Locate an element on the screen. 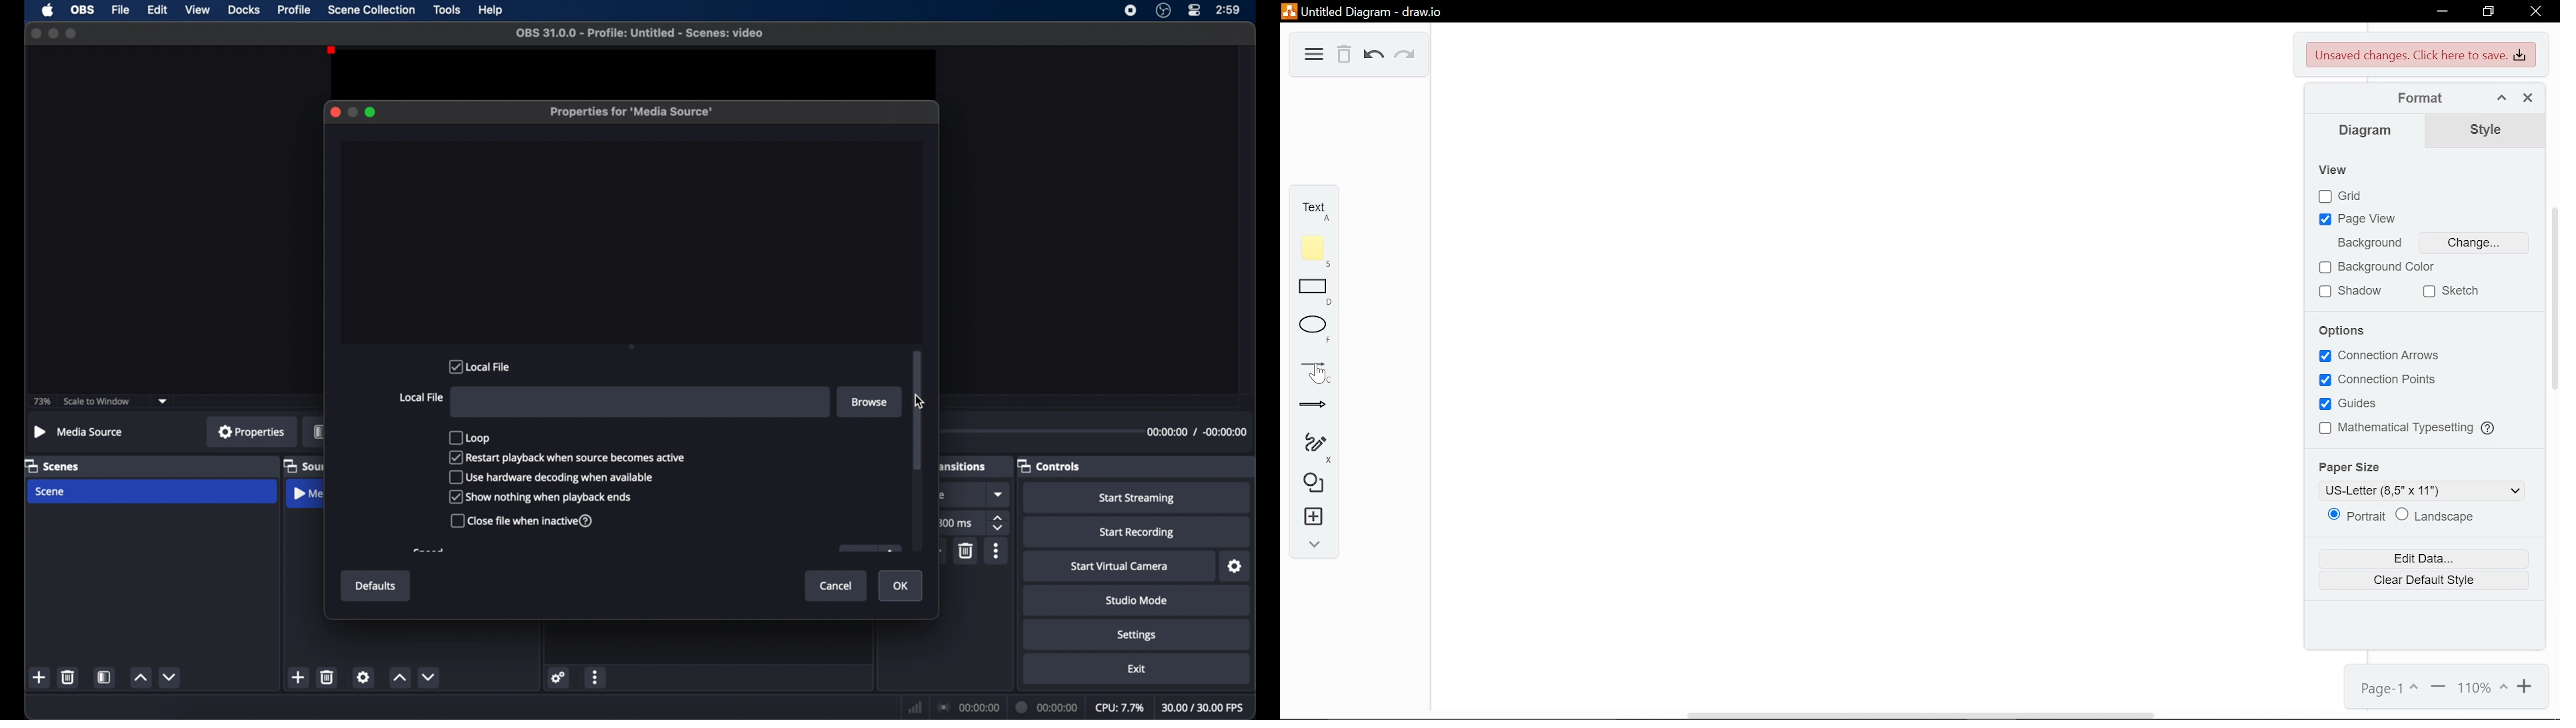 The height and width of the screenshot is (728, 2576). settings is located at coordinates (363, 677).